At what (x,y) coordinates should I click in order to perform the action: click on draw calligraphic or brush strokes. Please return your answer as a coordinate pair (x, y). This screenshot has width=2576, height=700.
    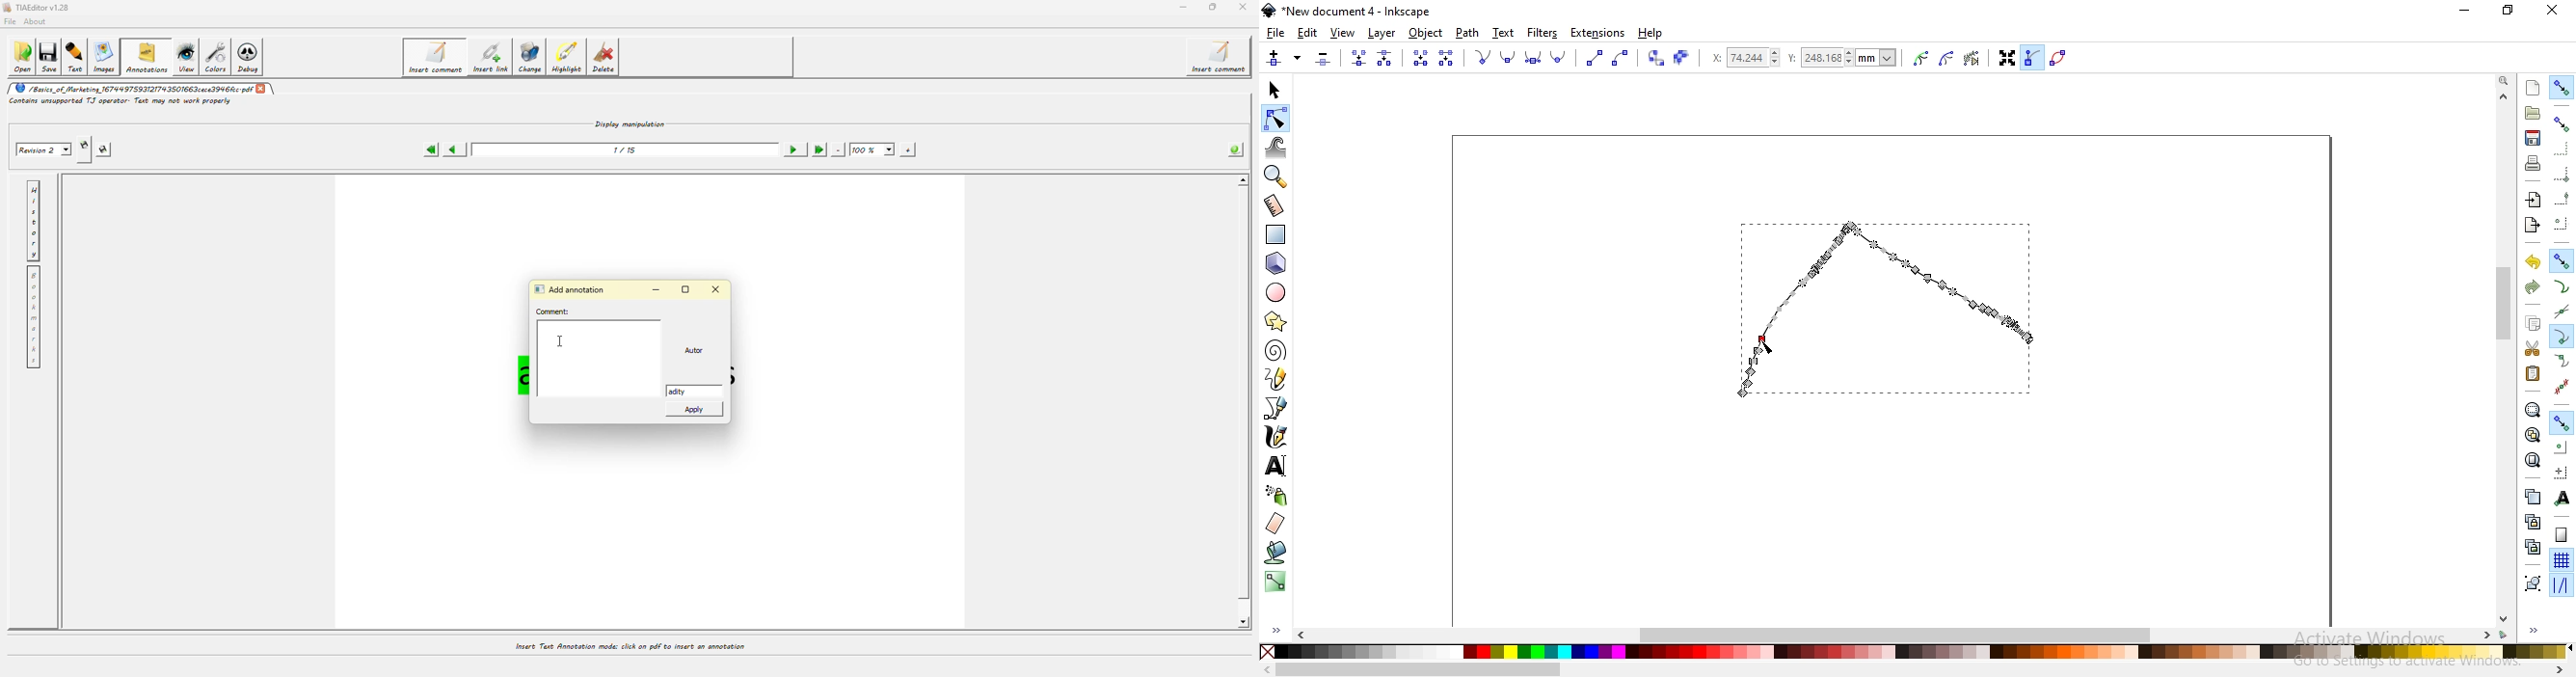
    Looking at the image, I should click on (1277, 437).